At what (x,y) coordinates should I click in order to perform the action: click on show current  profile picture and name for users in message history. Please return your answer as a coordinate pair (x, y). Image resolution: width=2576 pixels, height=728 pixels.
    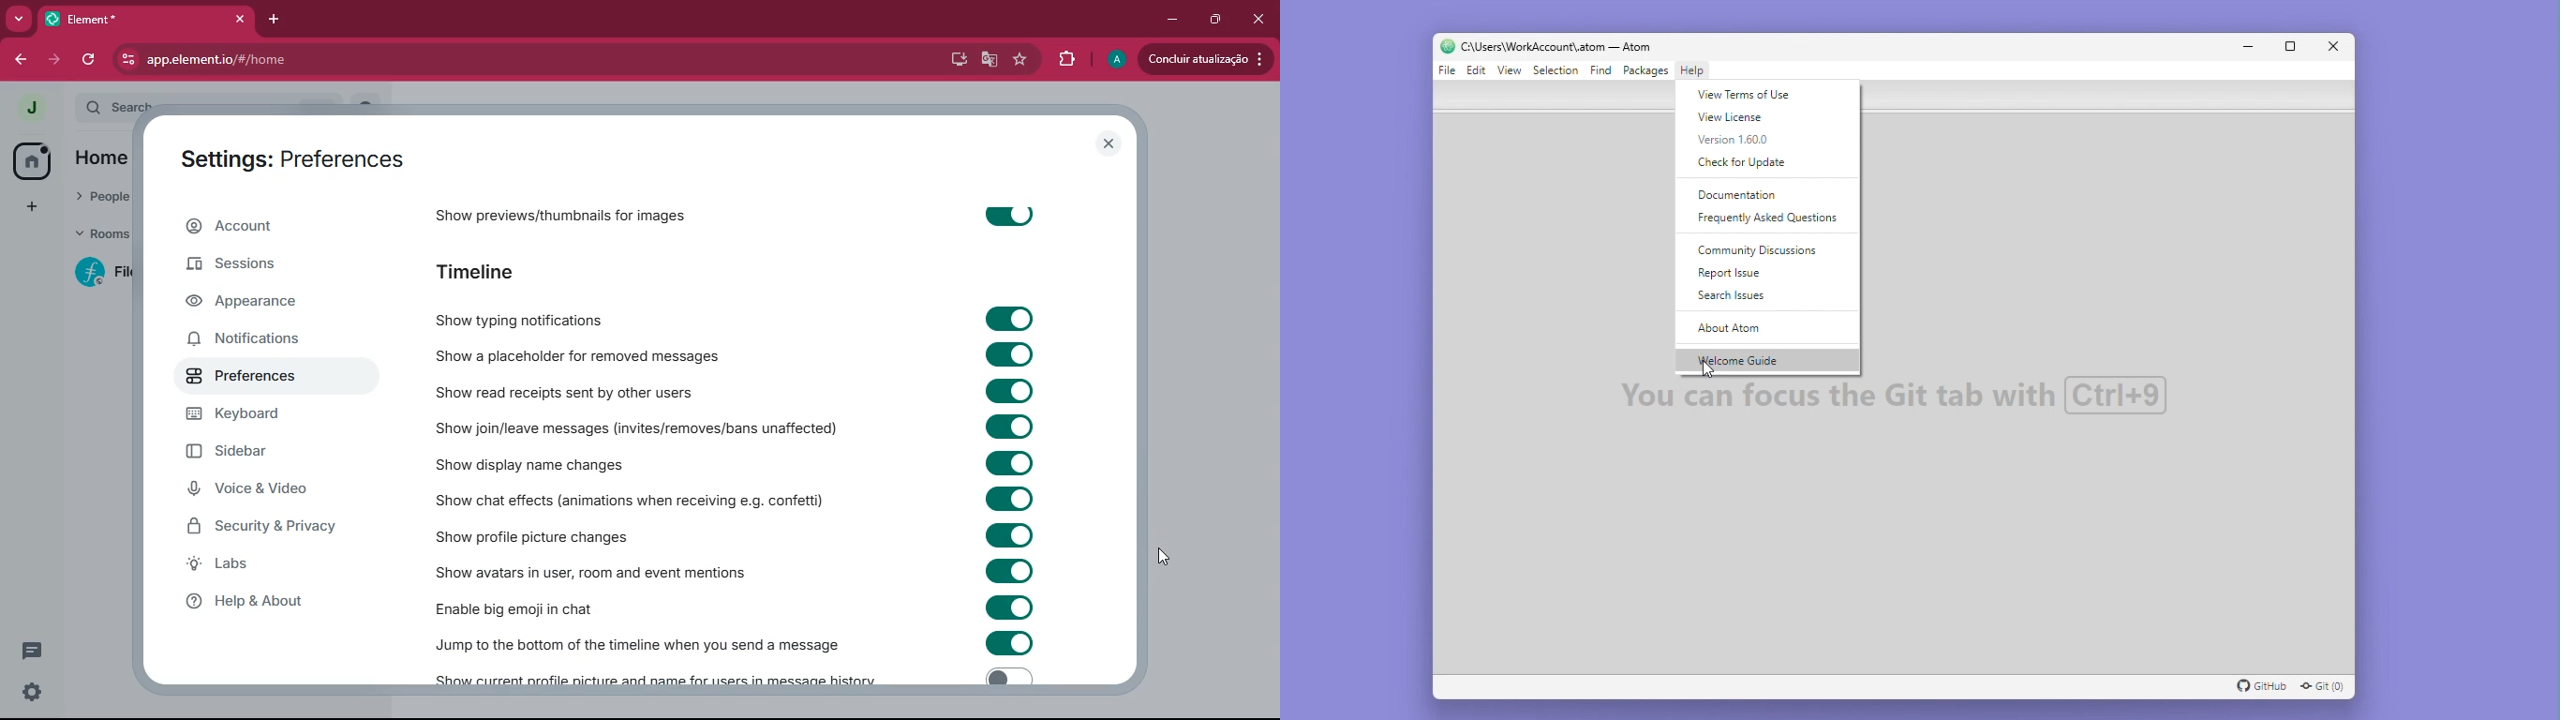
    Looking at the image, I should click on (651, 680).